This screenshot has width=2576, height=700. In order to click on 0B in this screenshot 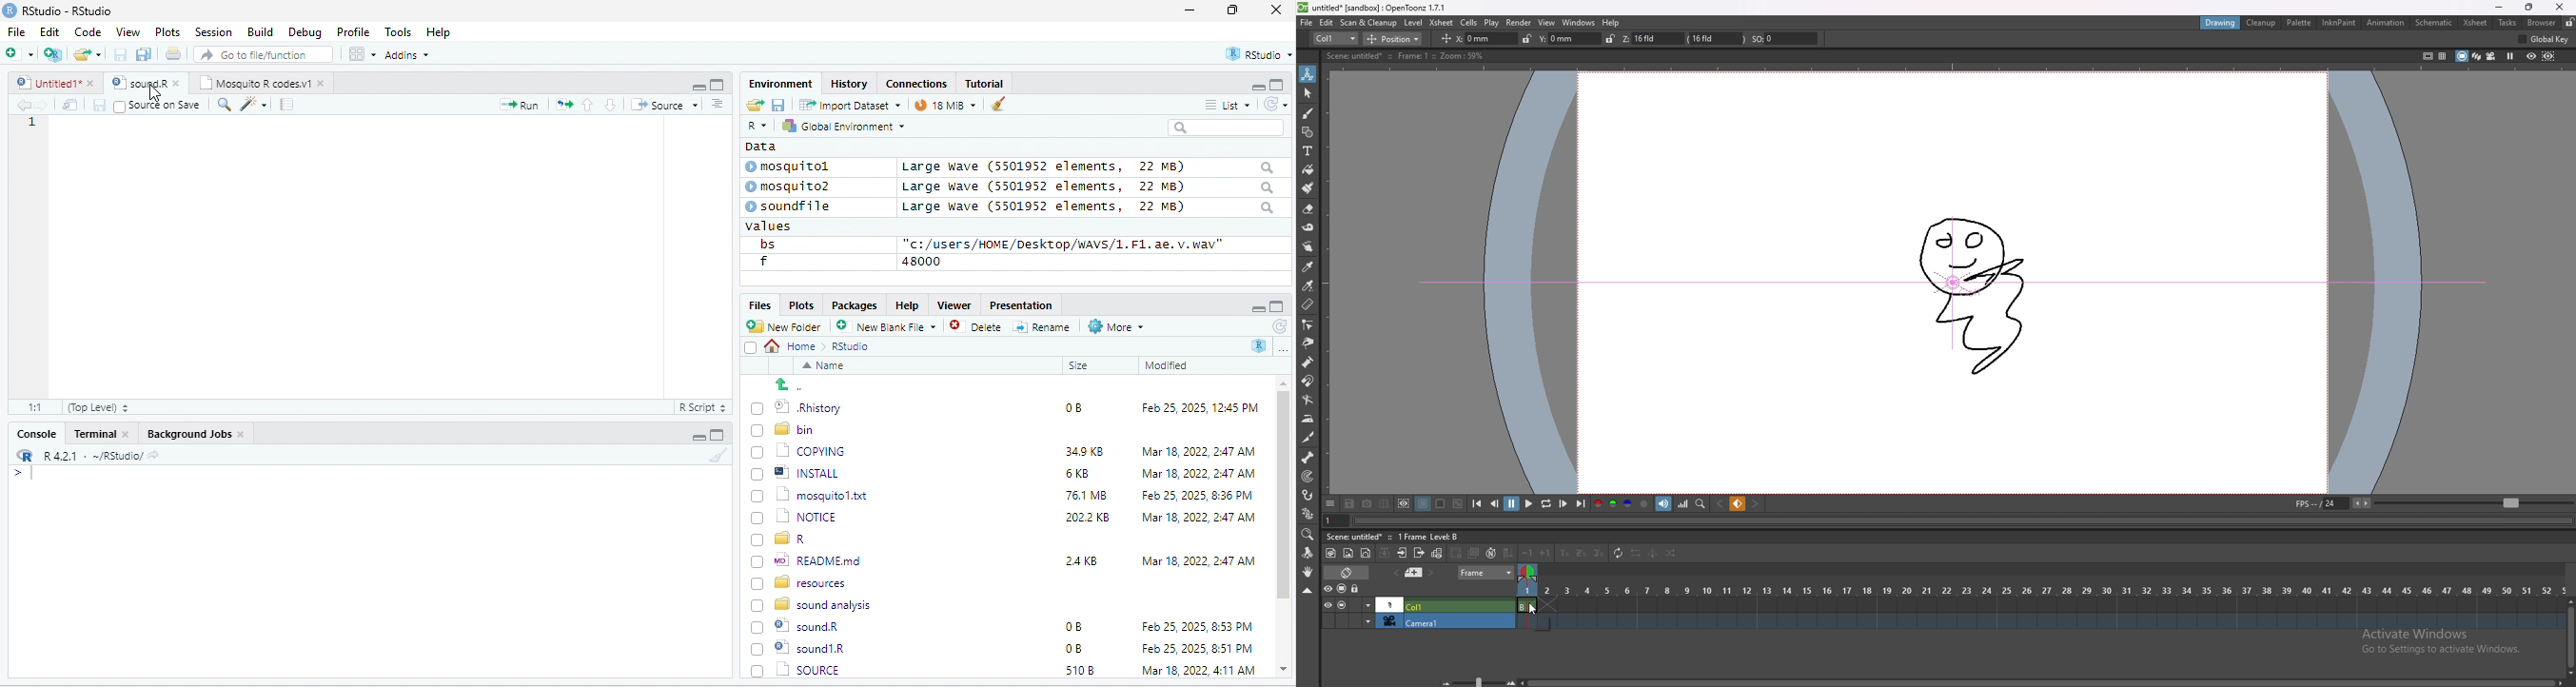, I will do `click(1067, 405)`.